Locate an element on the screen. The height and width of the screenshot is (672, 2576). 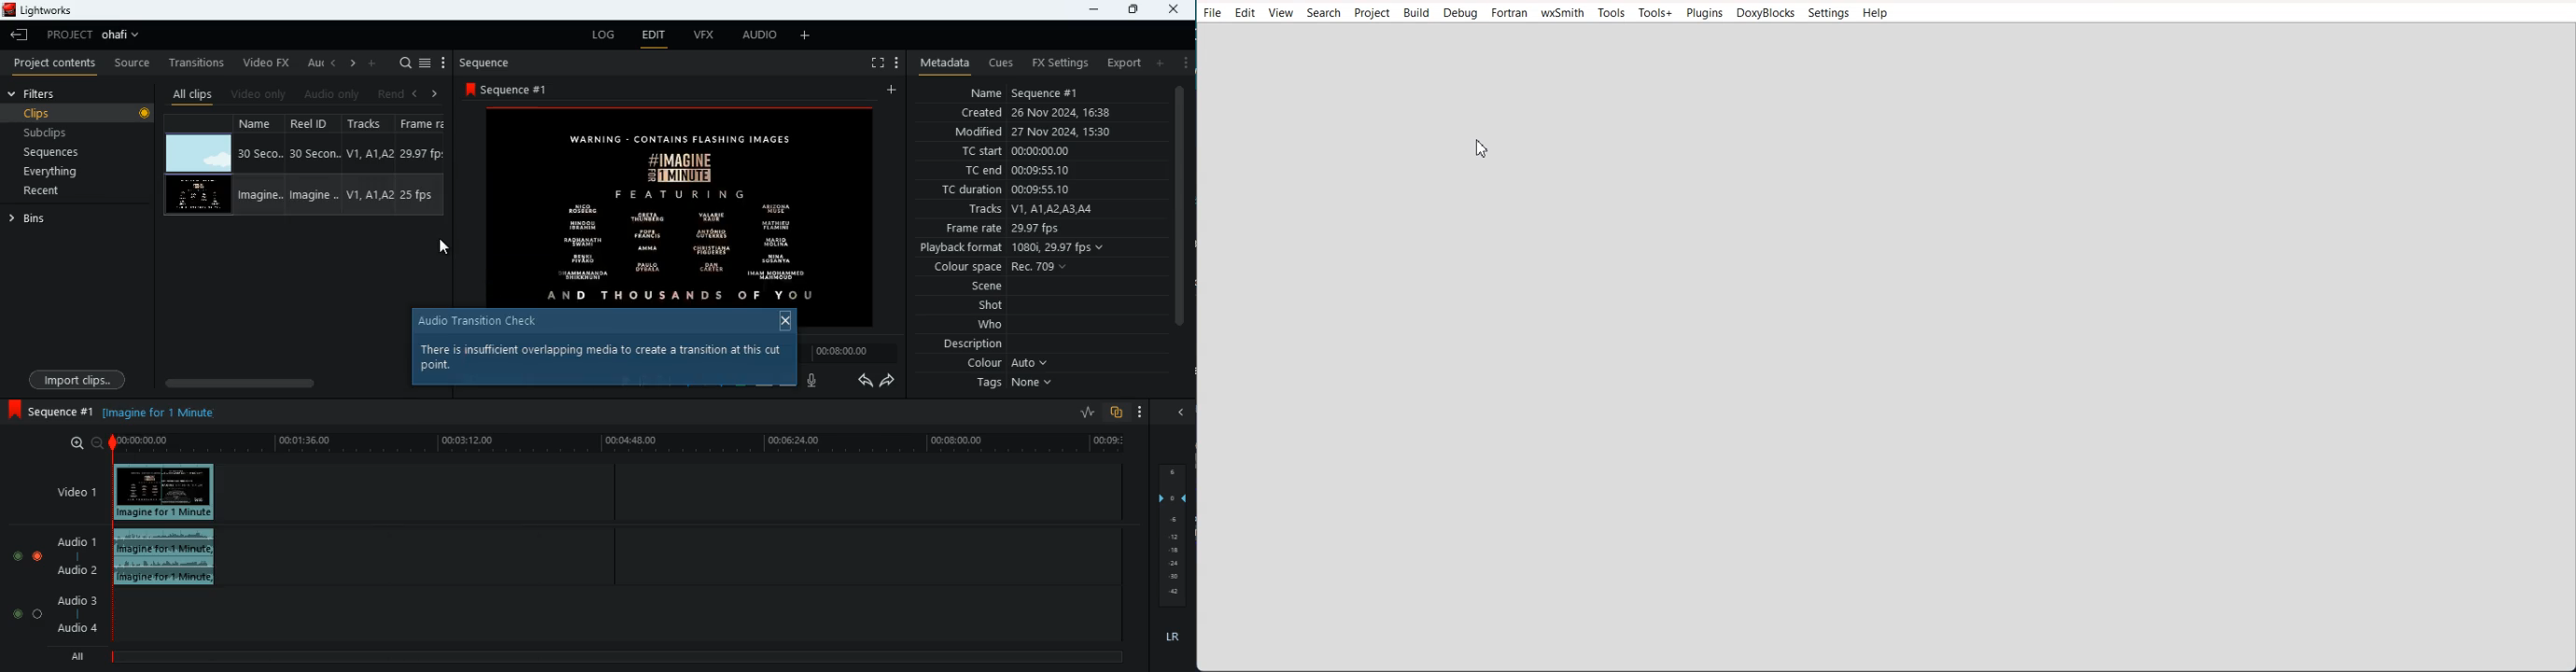
DoxyBlocks is located at coordinates (1766, 13).